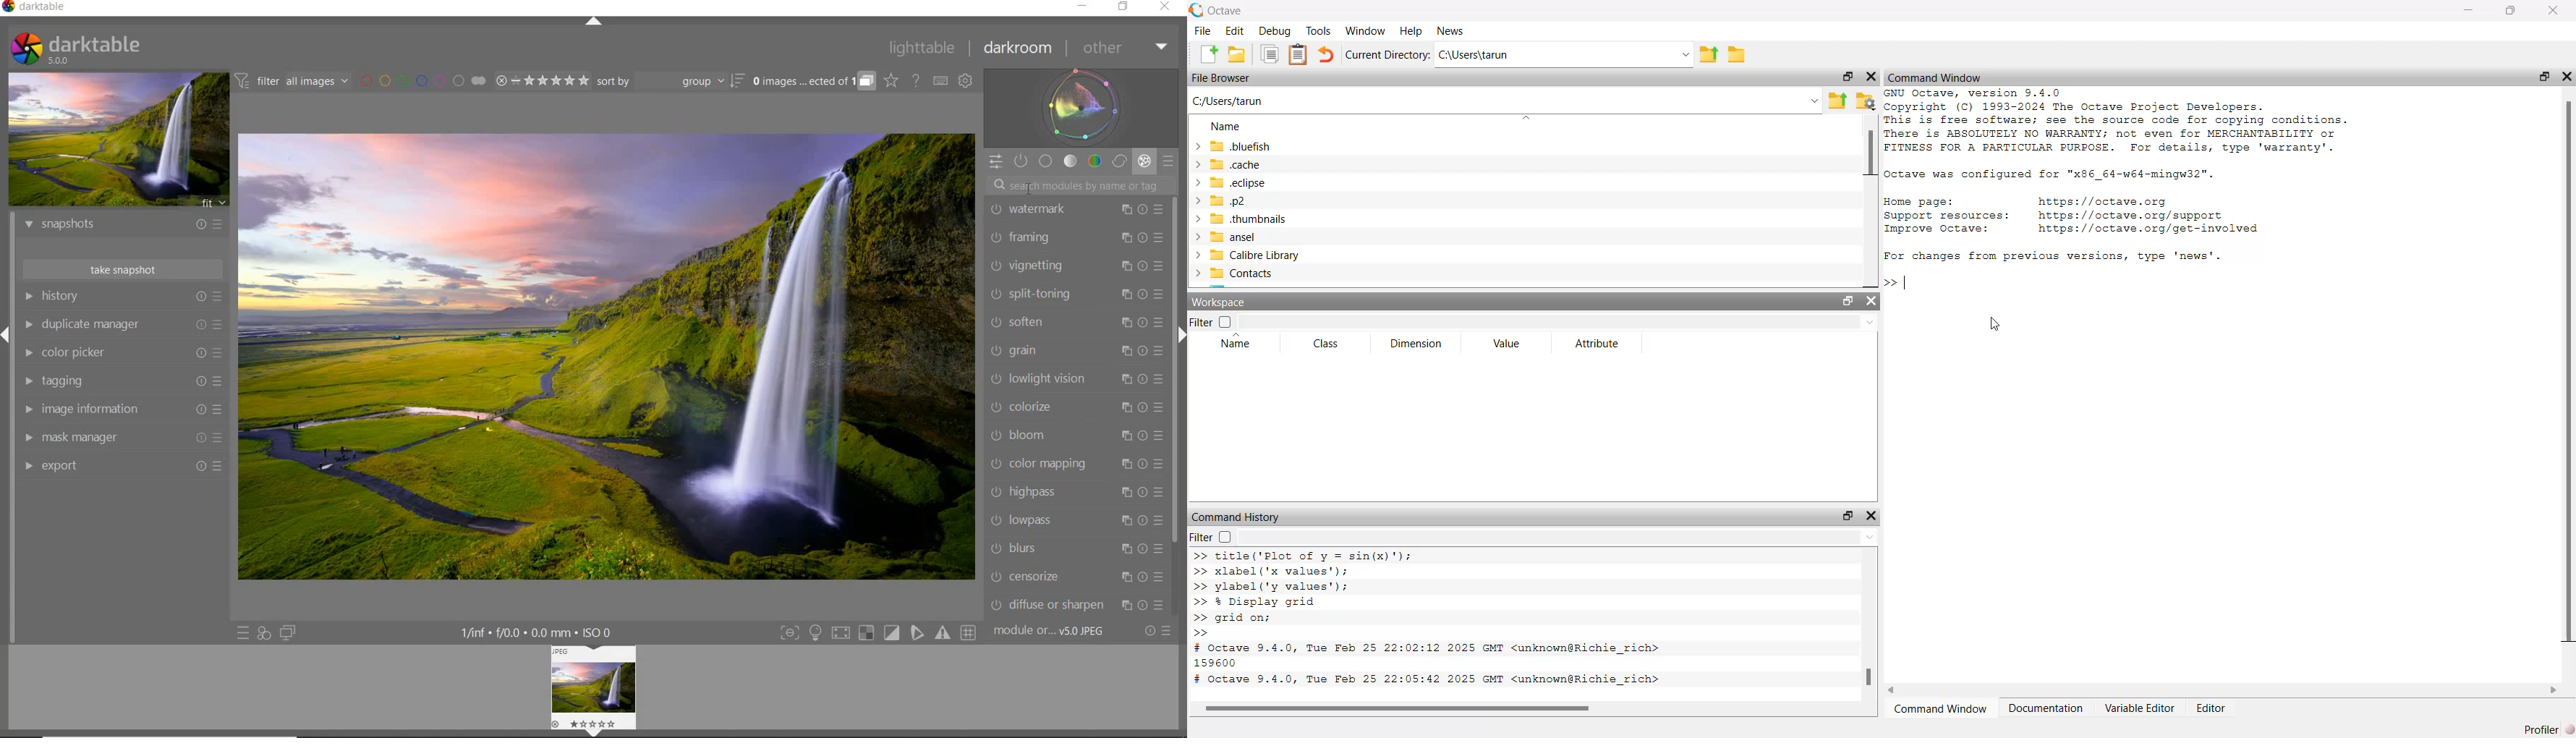 The width and height of the screenshot is (2576, 756). I want to click on SET KEYBOARD SHORTCUTS, so click(941, 81).